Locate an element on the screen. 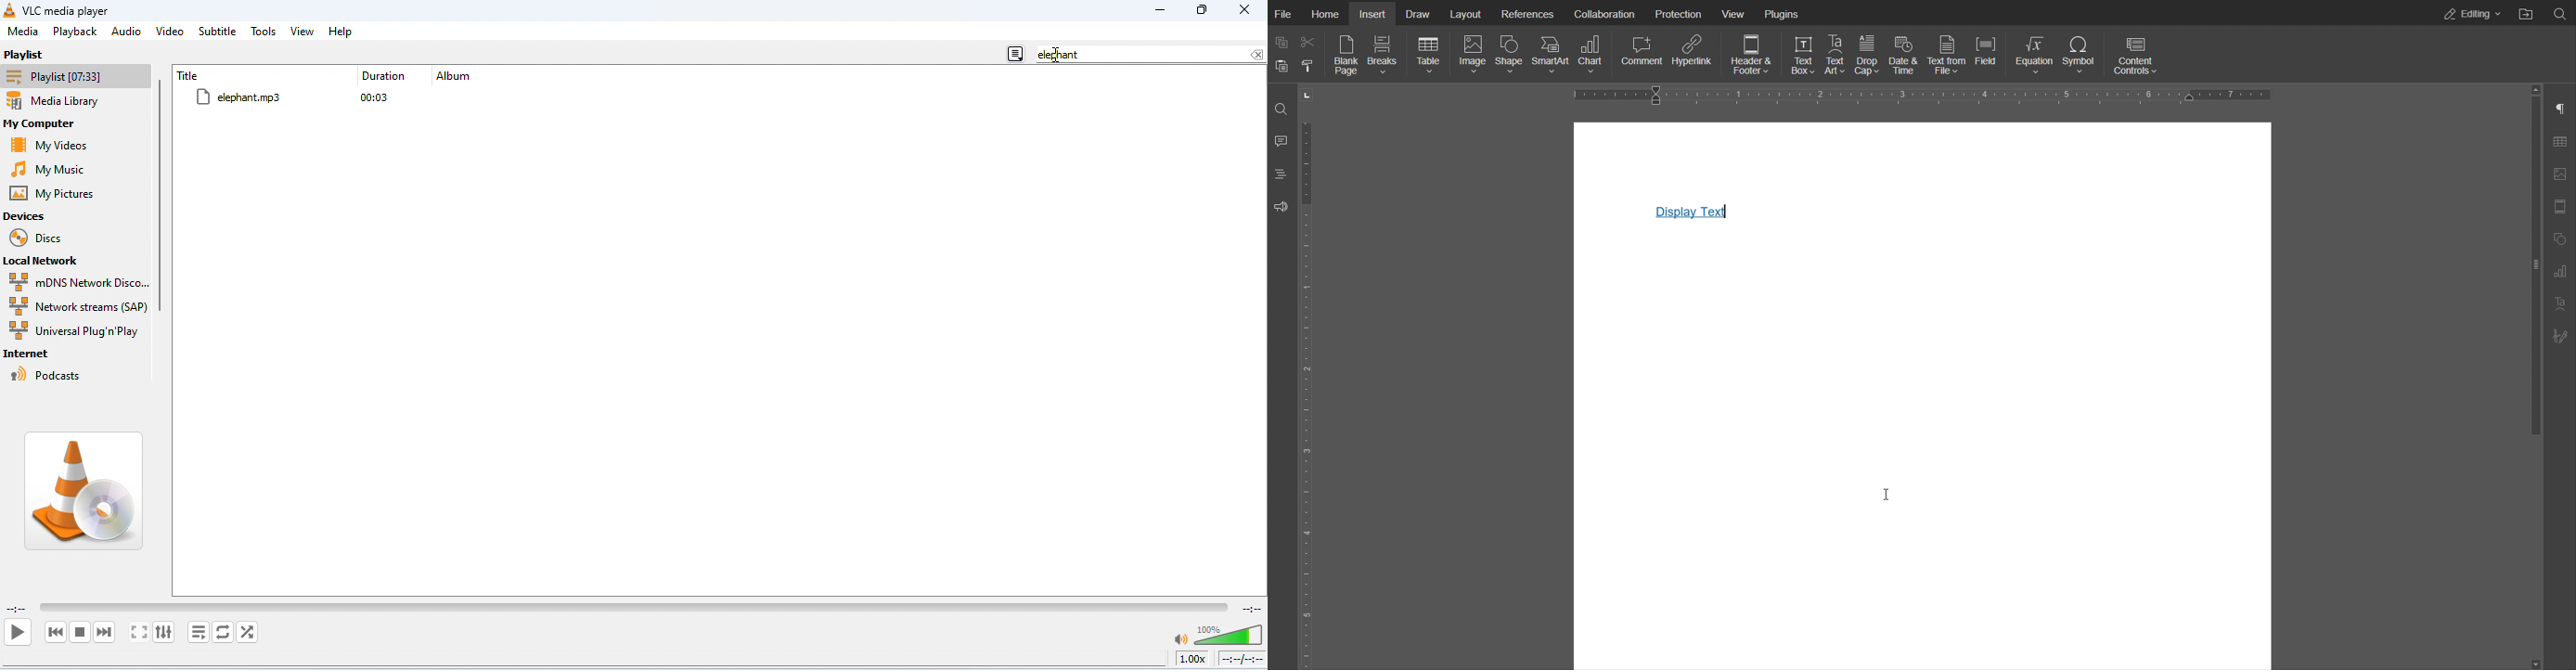  tools is located at coordinates (264, 32).